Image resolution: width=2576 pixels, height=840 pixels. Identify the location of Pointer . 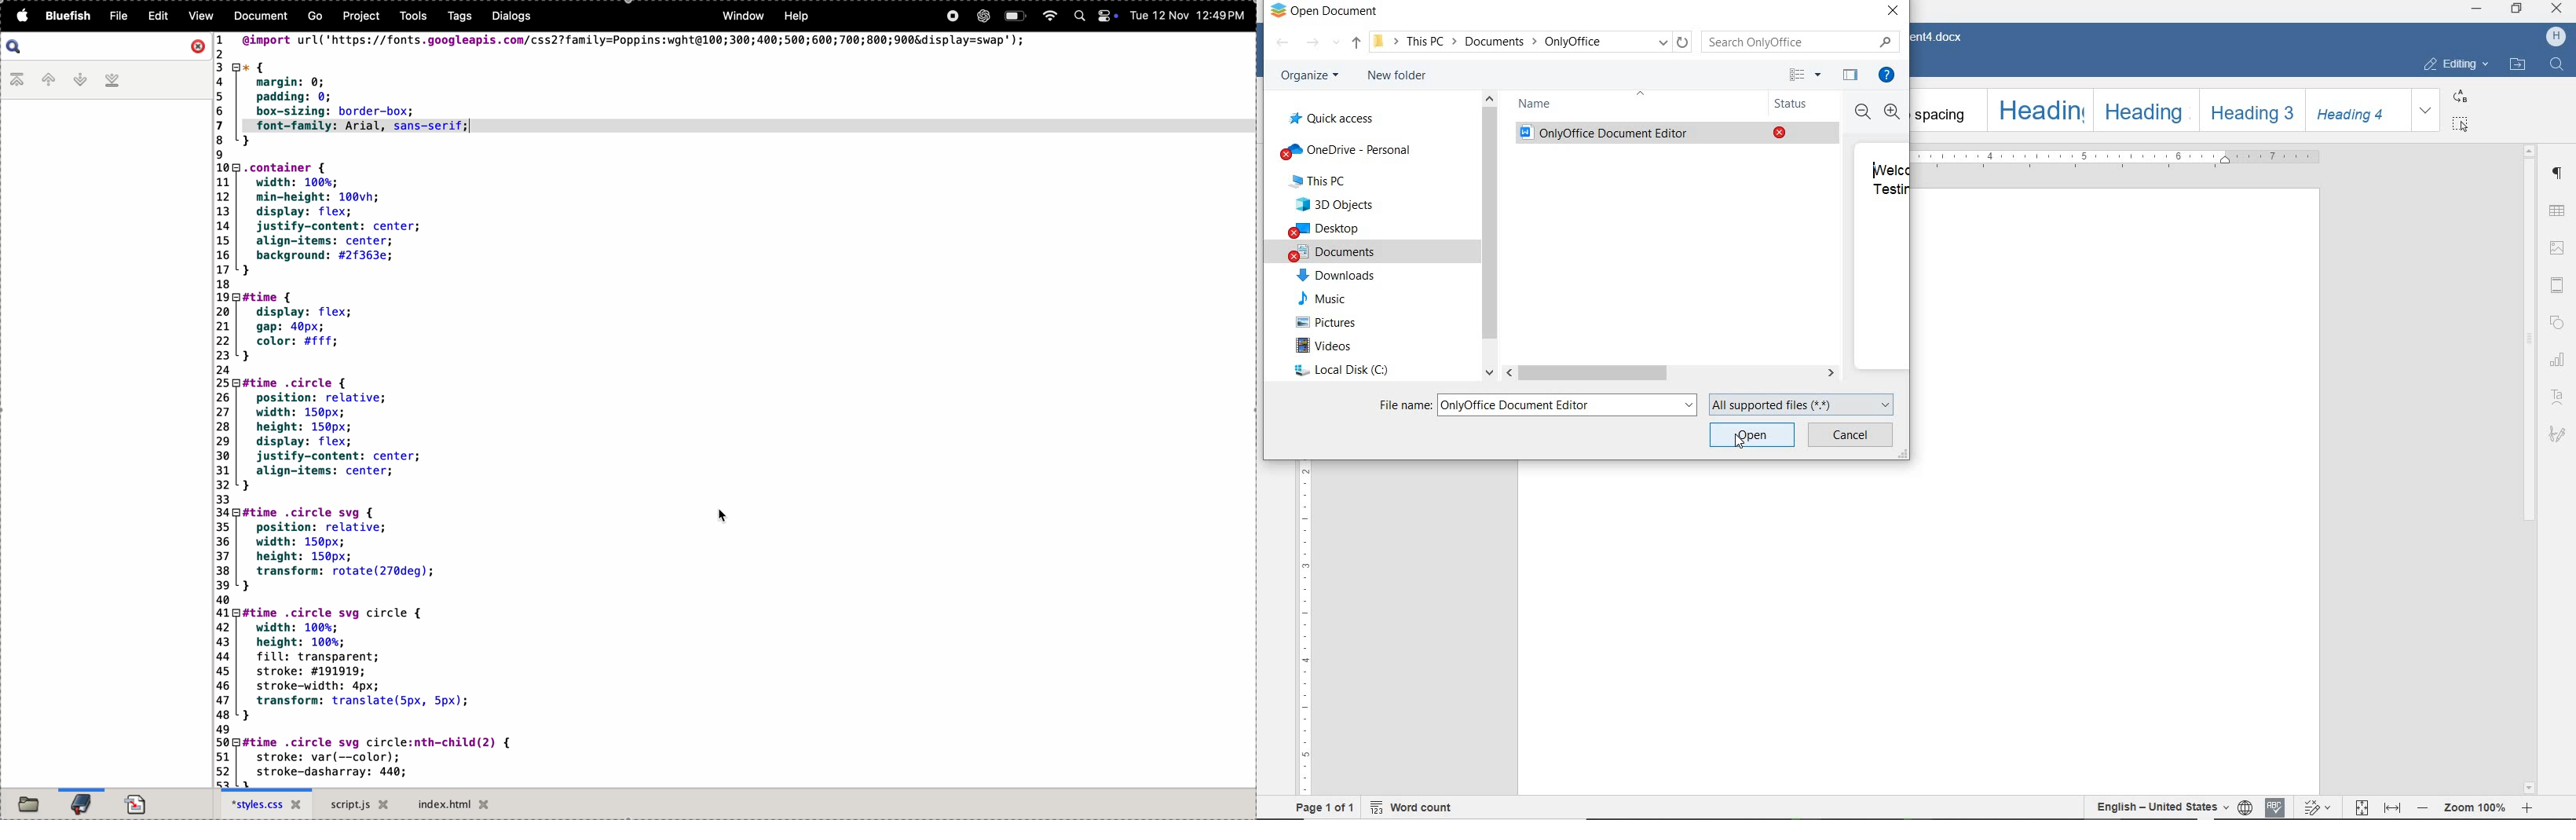
(1738, 445).